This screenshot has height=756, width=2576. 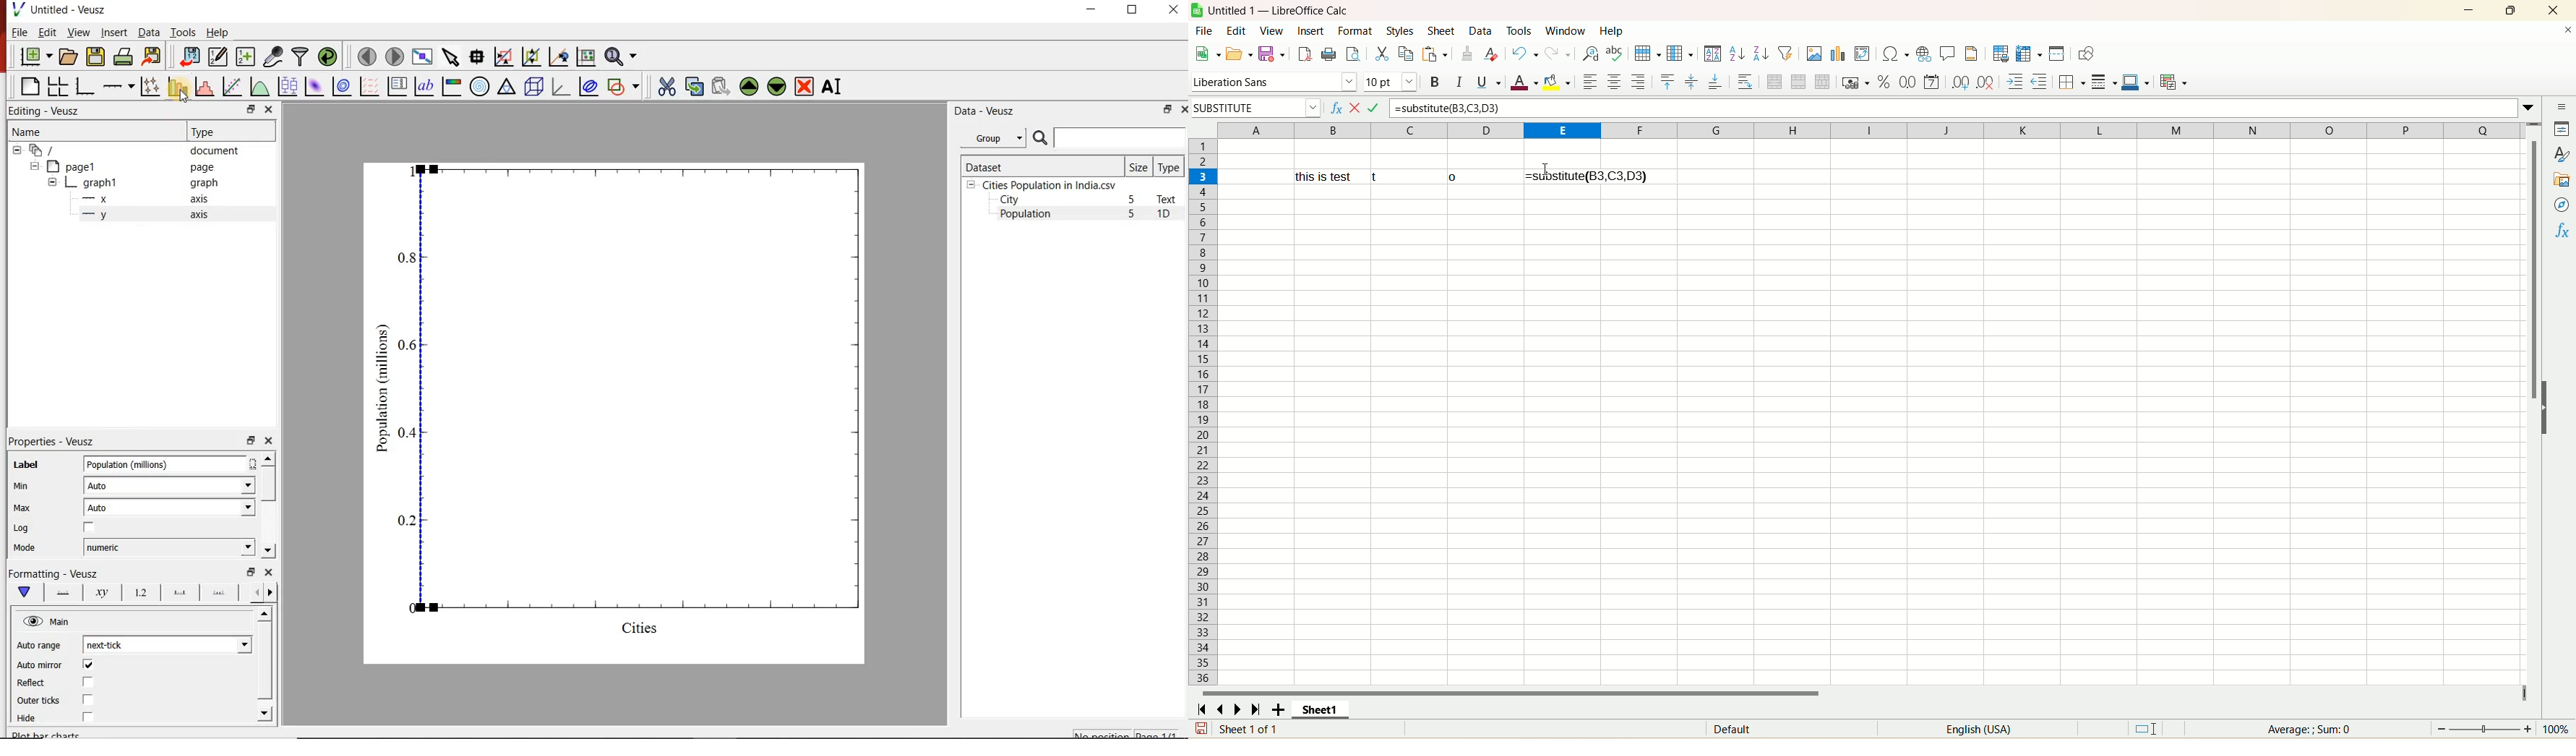 What do you see at coordinates (1932, 83) in the screenshot?
I see `format as date` at bounding box center [1932, 83].